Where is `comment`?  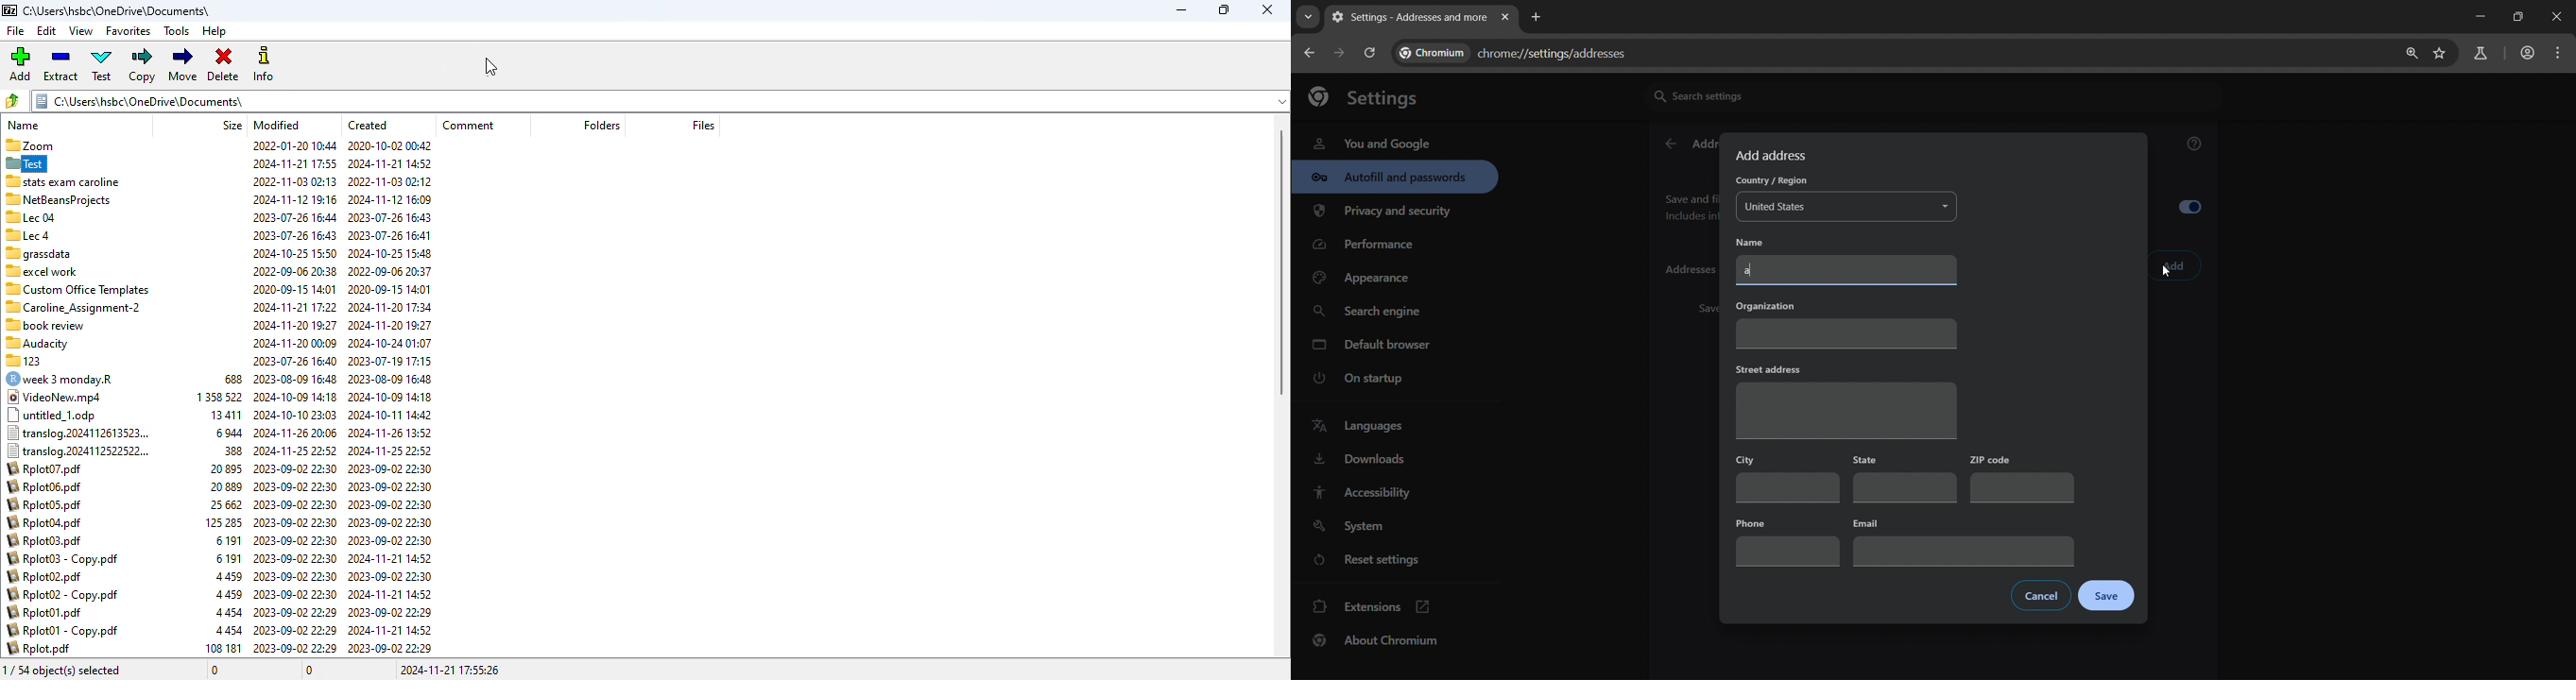
comment is located at coordinates (469, 125).